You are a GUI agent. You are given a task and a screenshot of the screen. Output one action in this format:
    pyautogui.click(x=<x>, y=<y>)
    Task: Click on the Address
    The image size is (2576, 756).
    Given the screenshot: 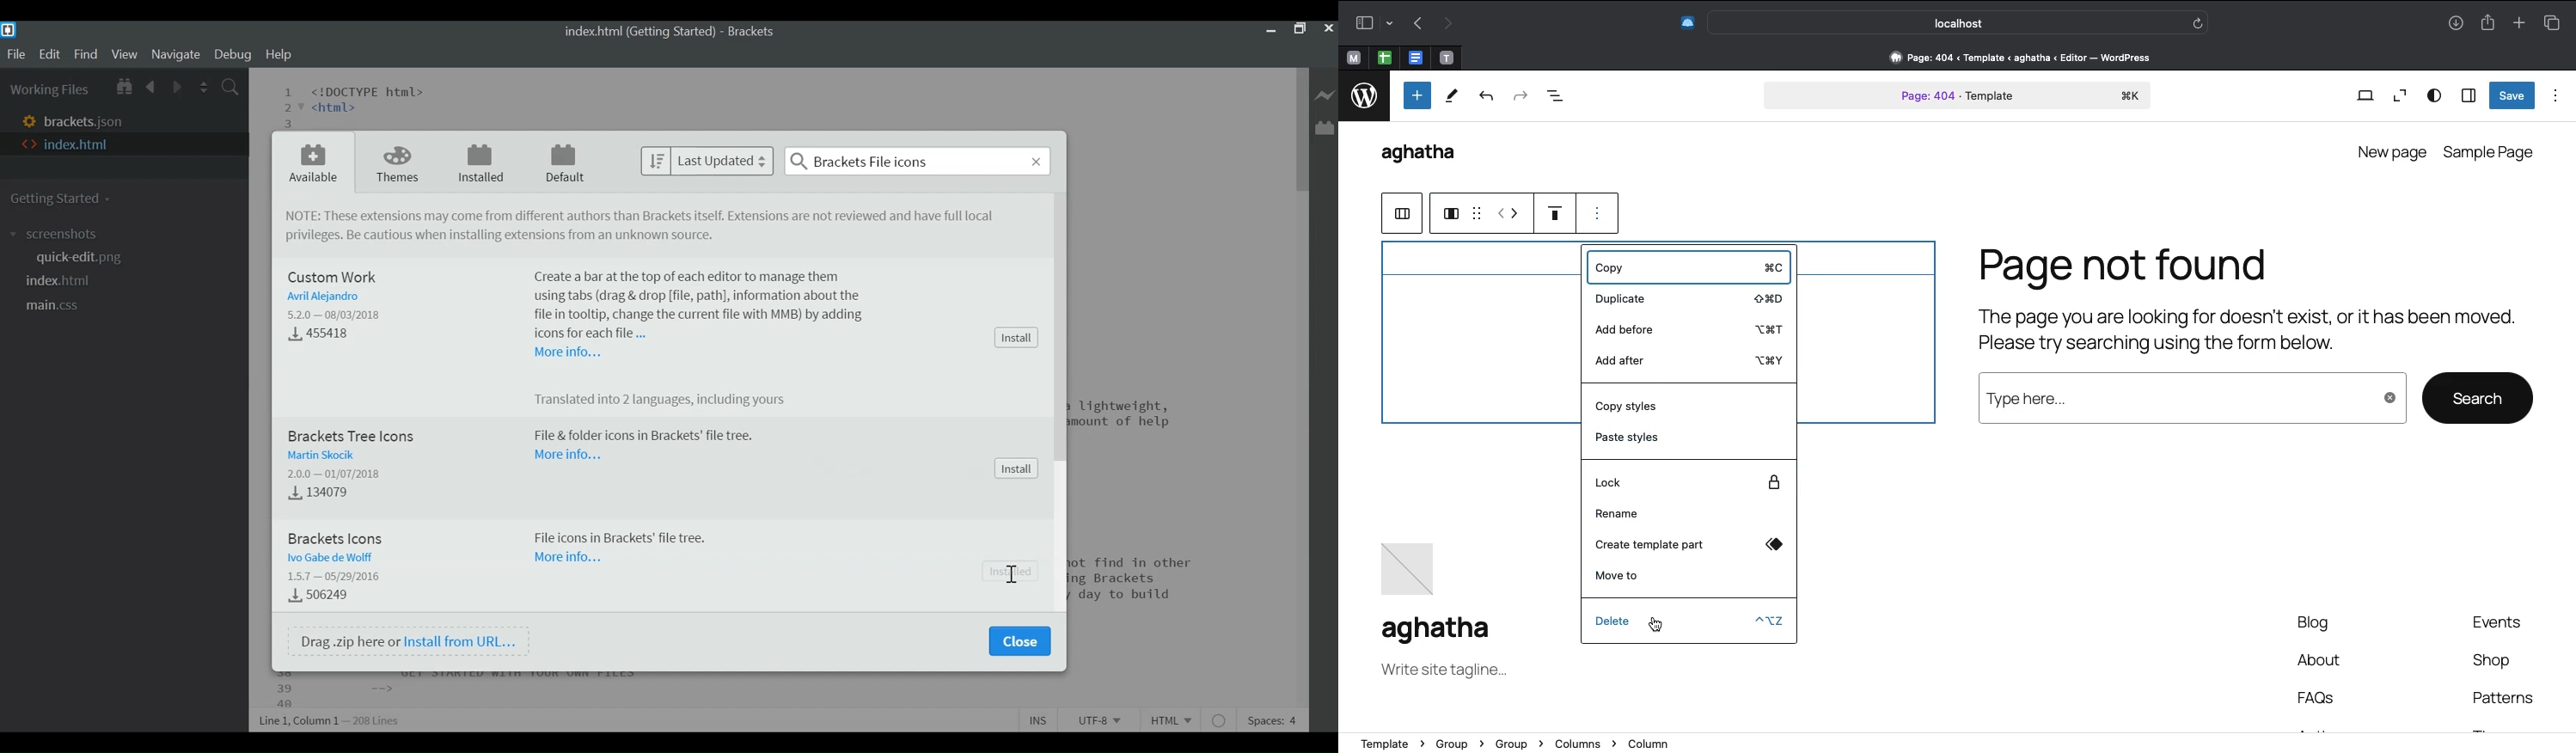 What is the action you would take?
    pyautogui.click(x=1957, y=744)
    